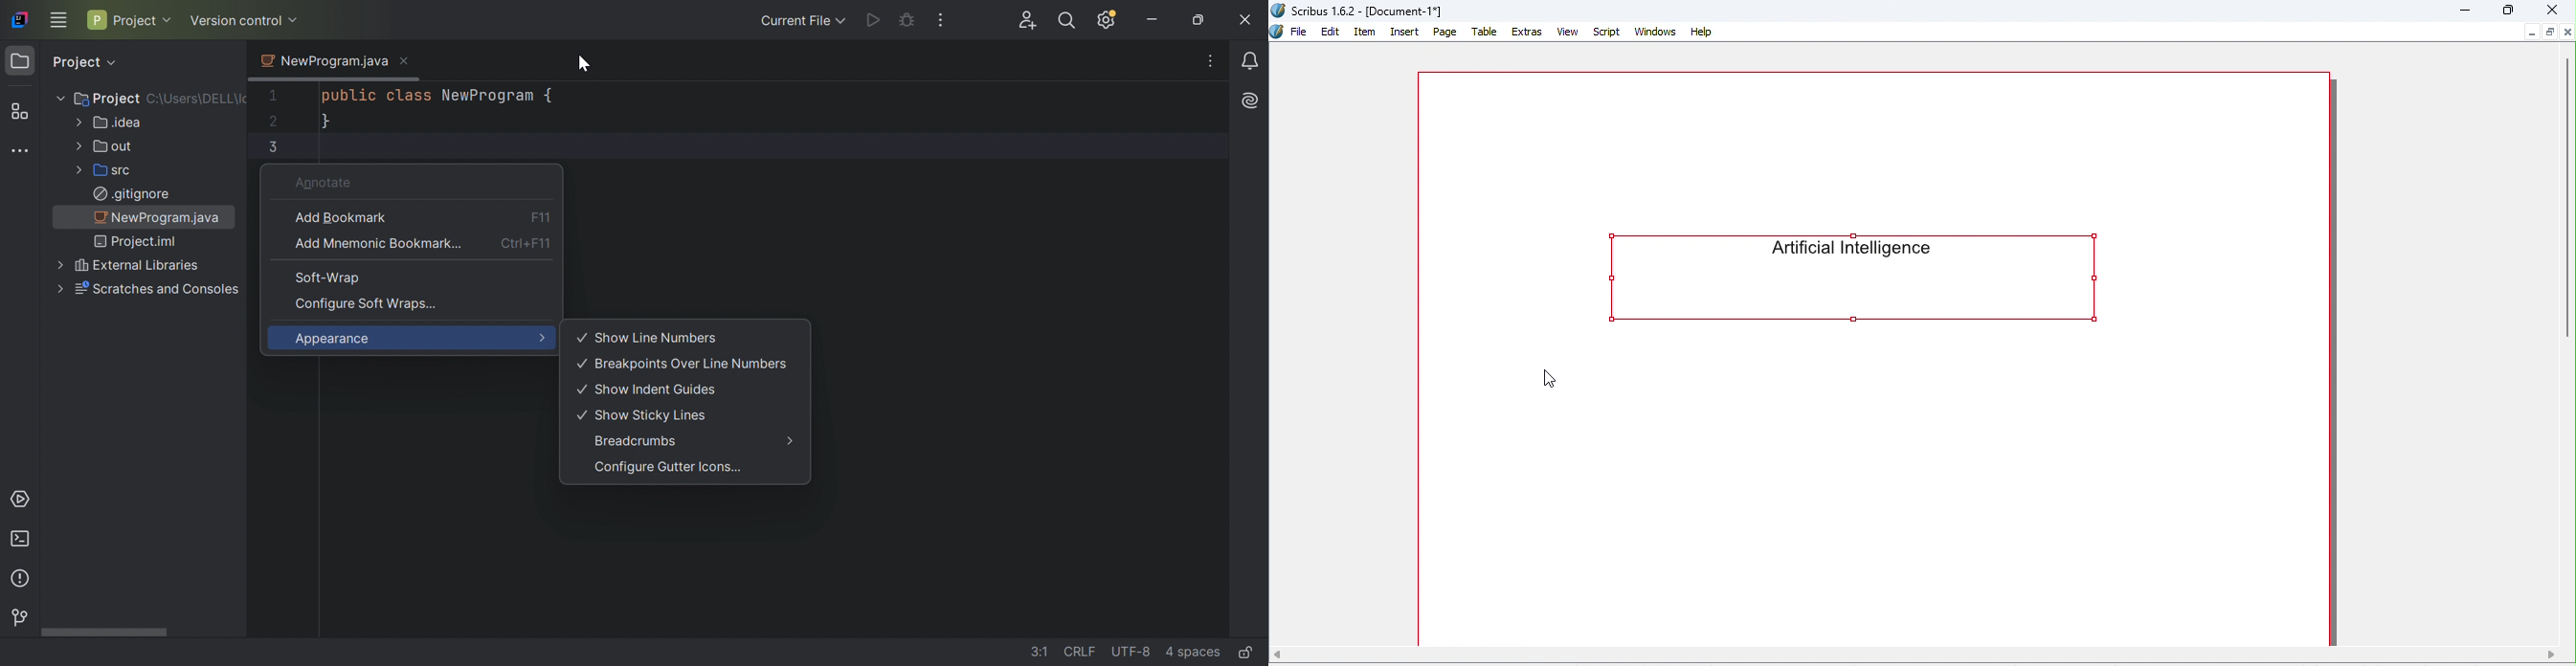 The height and width of the screenshot is (672, 2576). Describe the element at coordinates (1365, 33) in the screenshot. I see `Item` at that location.